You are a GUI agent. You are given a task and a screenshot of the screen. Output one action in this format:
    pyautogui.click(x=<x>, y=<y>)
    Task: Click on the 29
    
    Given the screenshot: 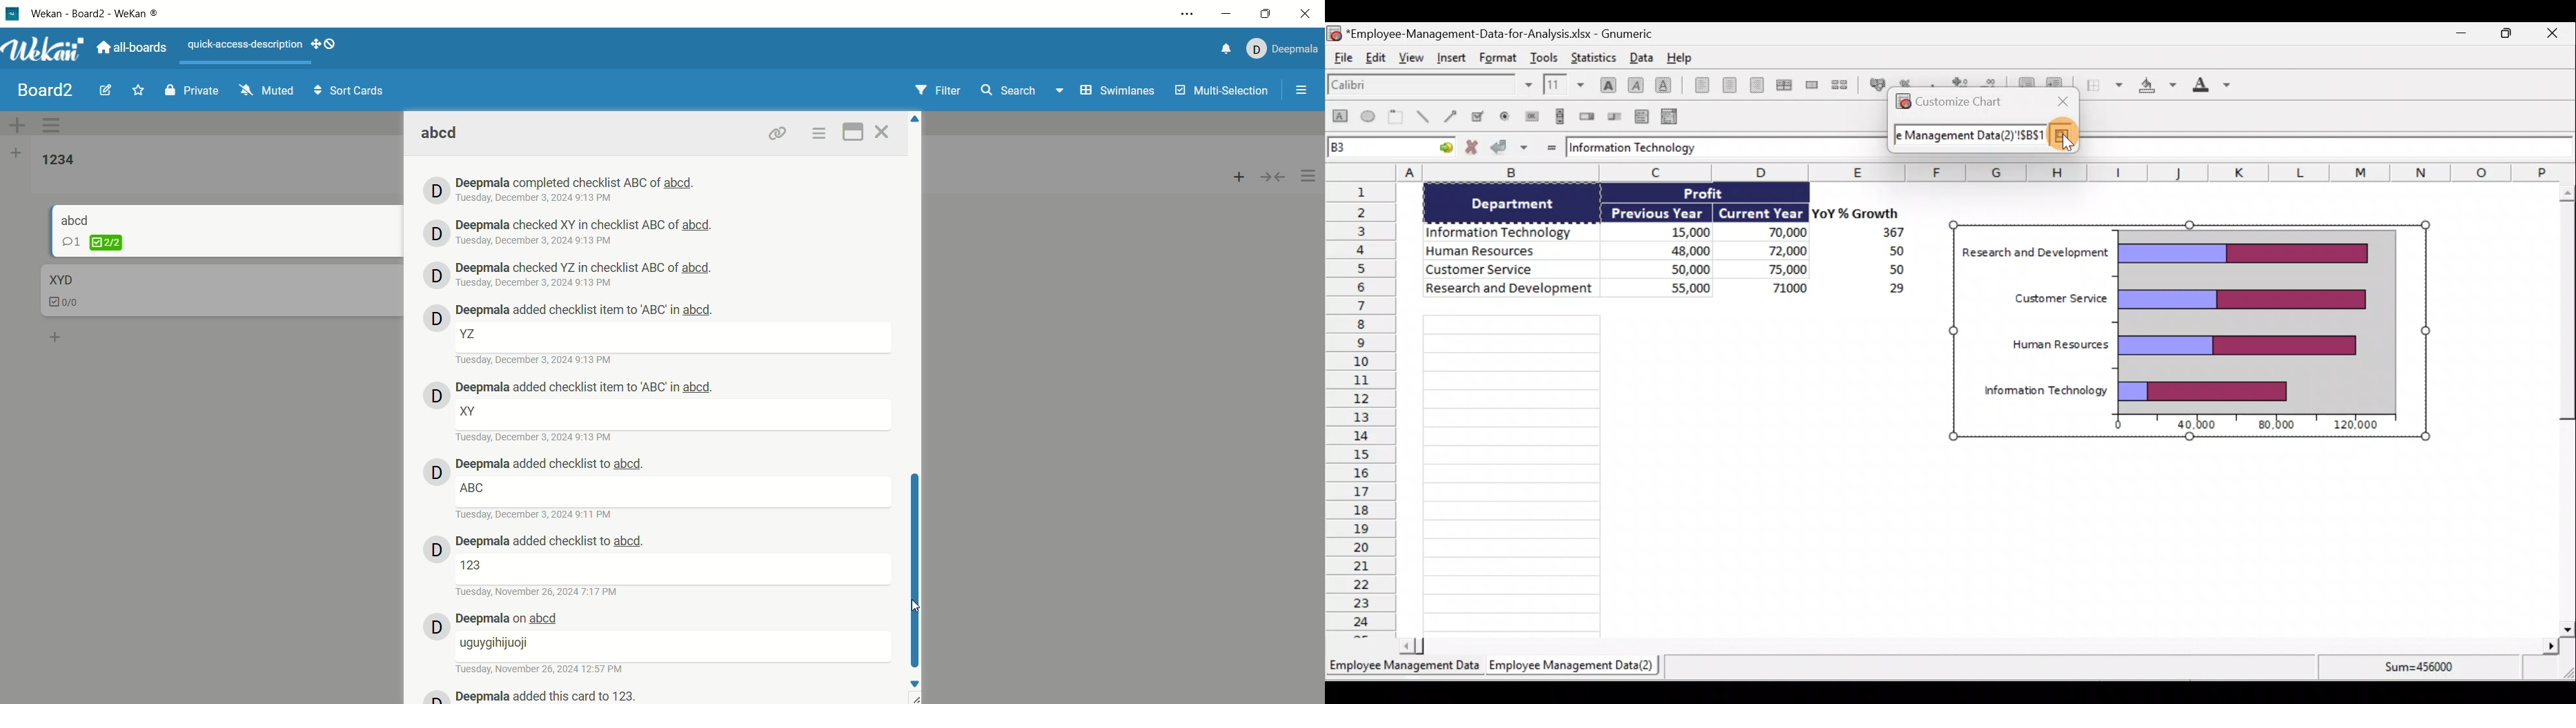 What is the action you would take?
    pyautogui.click(x=1889, y=291)
    